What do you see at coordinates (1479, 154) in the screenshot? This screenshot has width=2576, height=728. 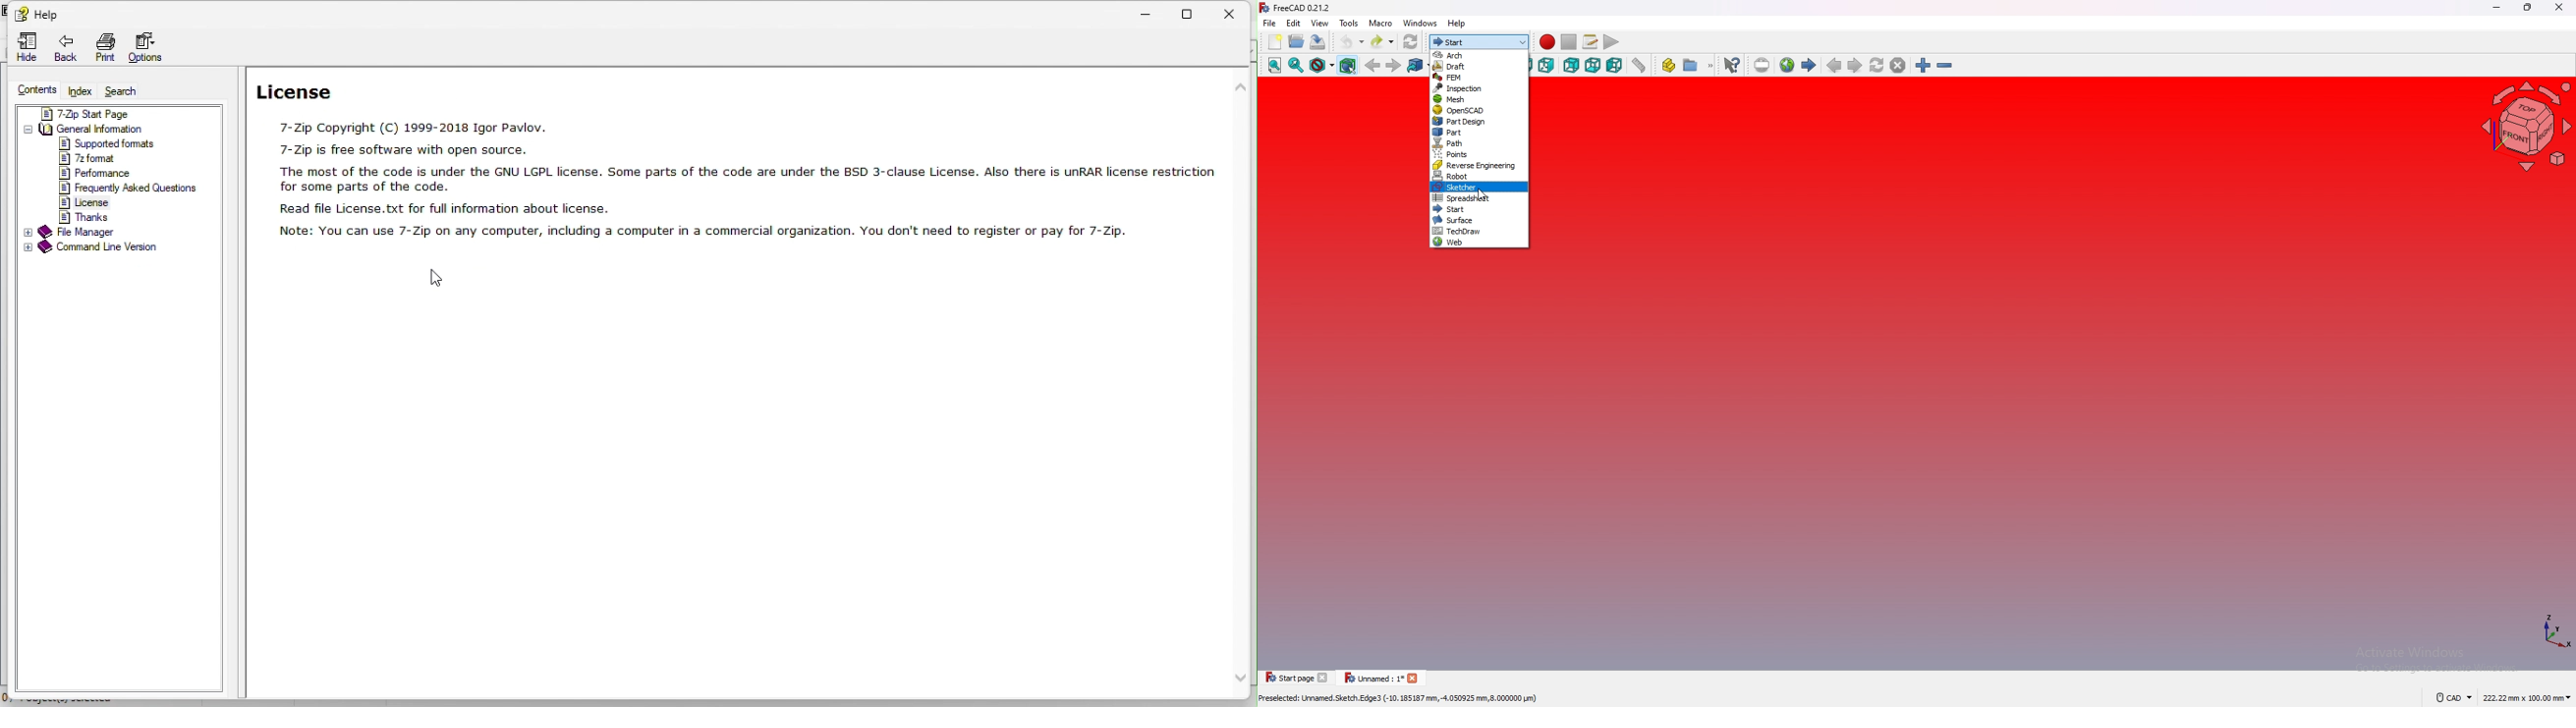 I see `points` at bounding box center [1479, 154].